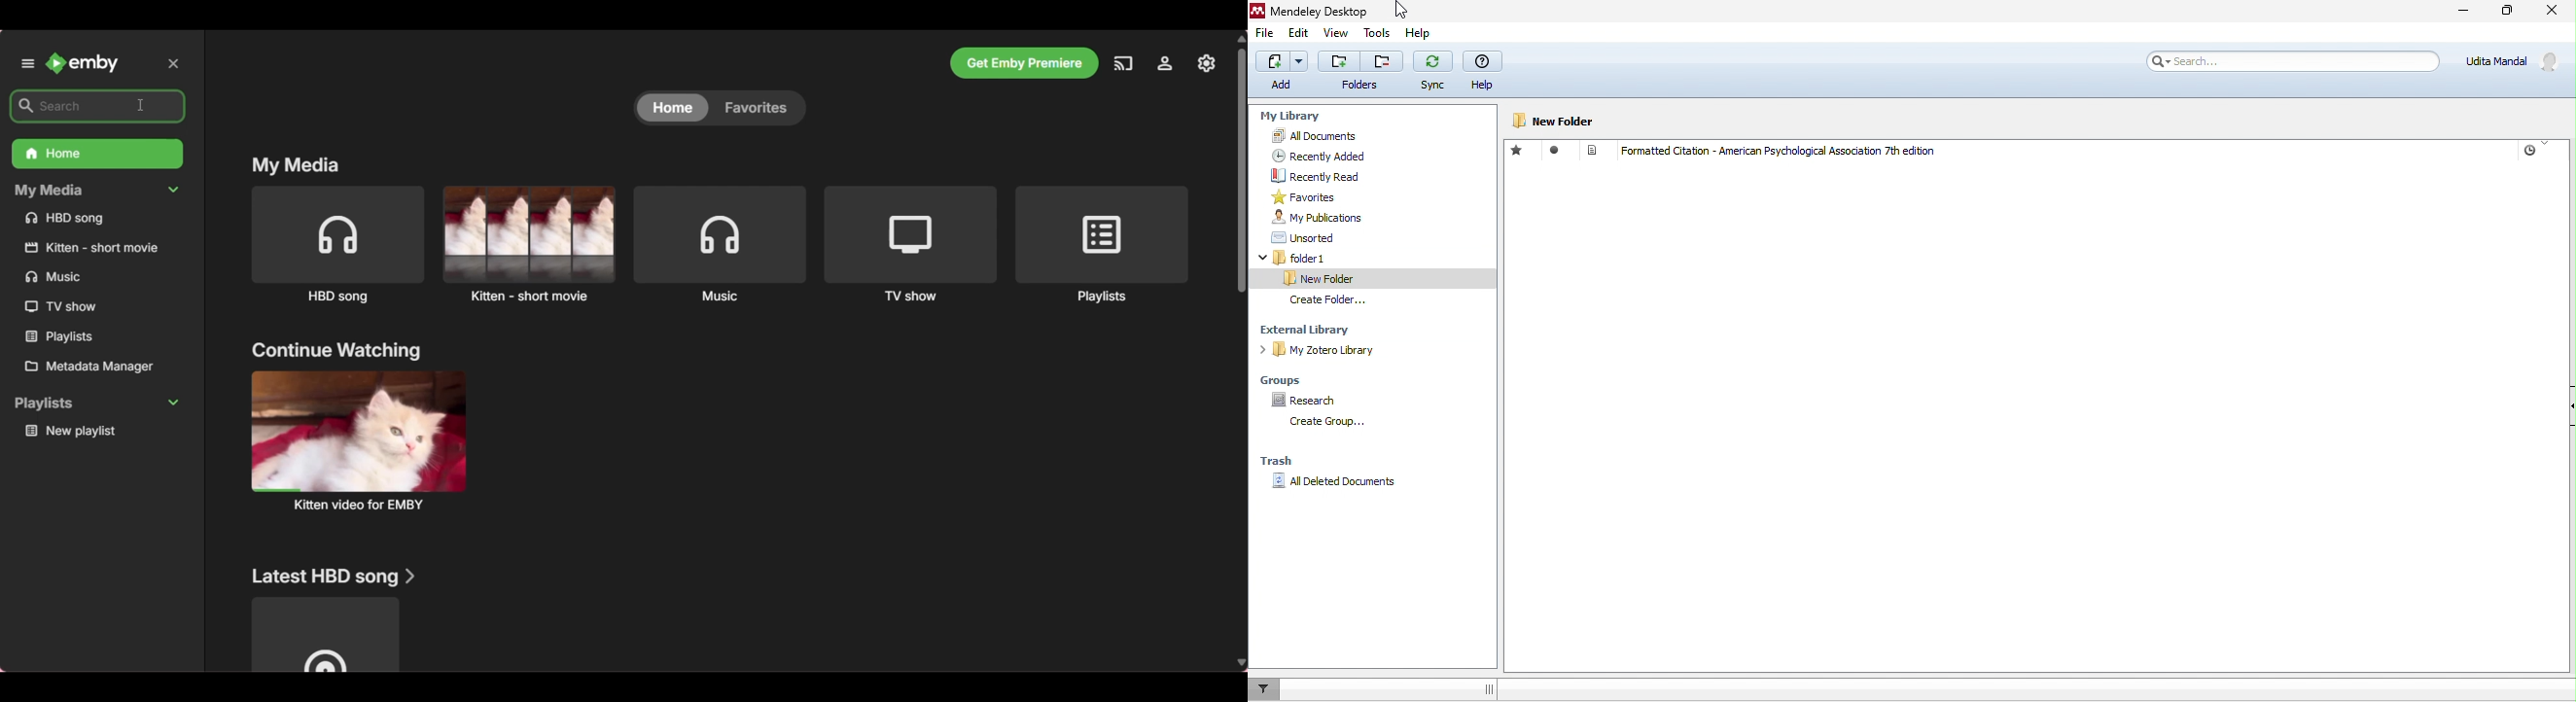 Image resolution: width=2576 pixels, height=728 pixels. I want to click on Media under above mentioned title, so click(324, 634).